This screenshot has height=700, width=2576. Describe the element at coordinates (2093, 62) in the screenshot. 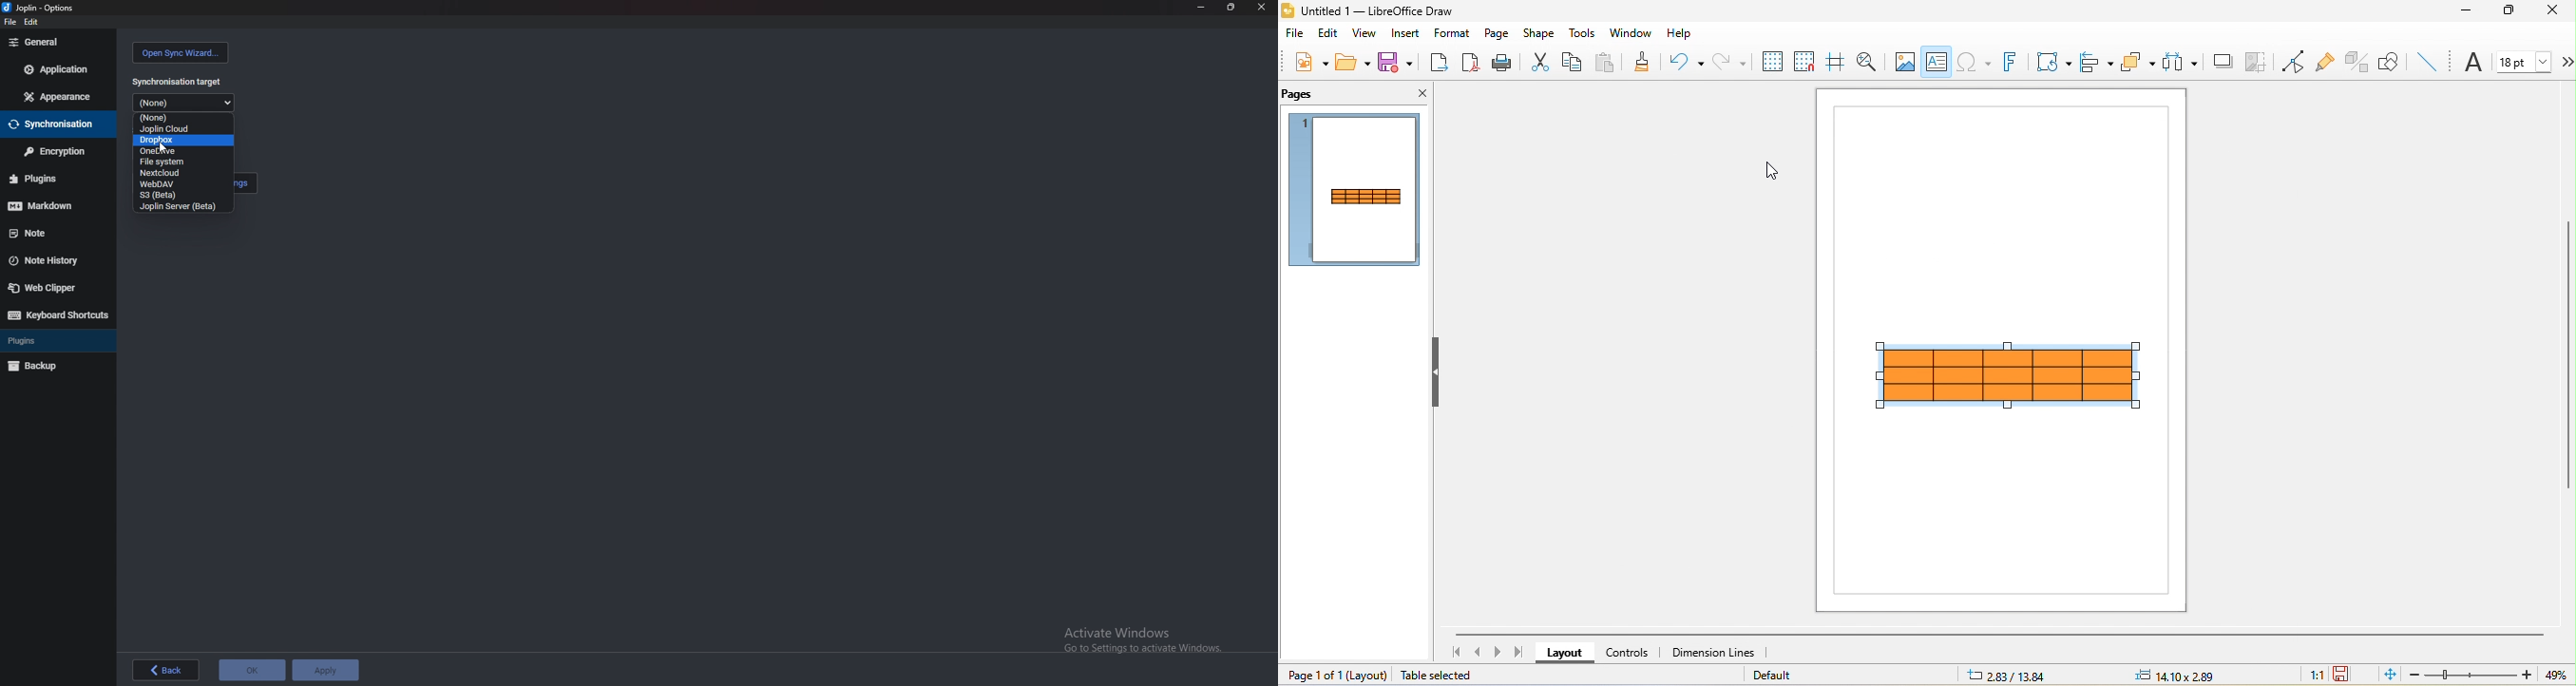

I see `align object` at that location.